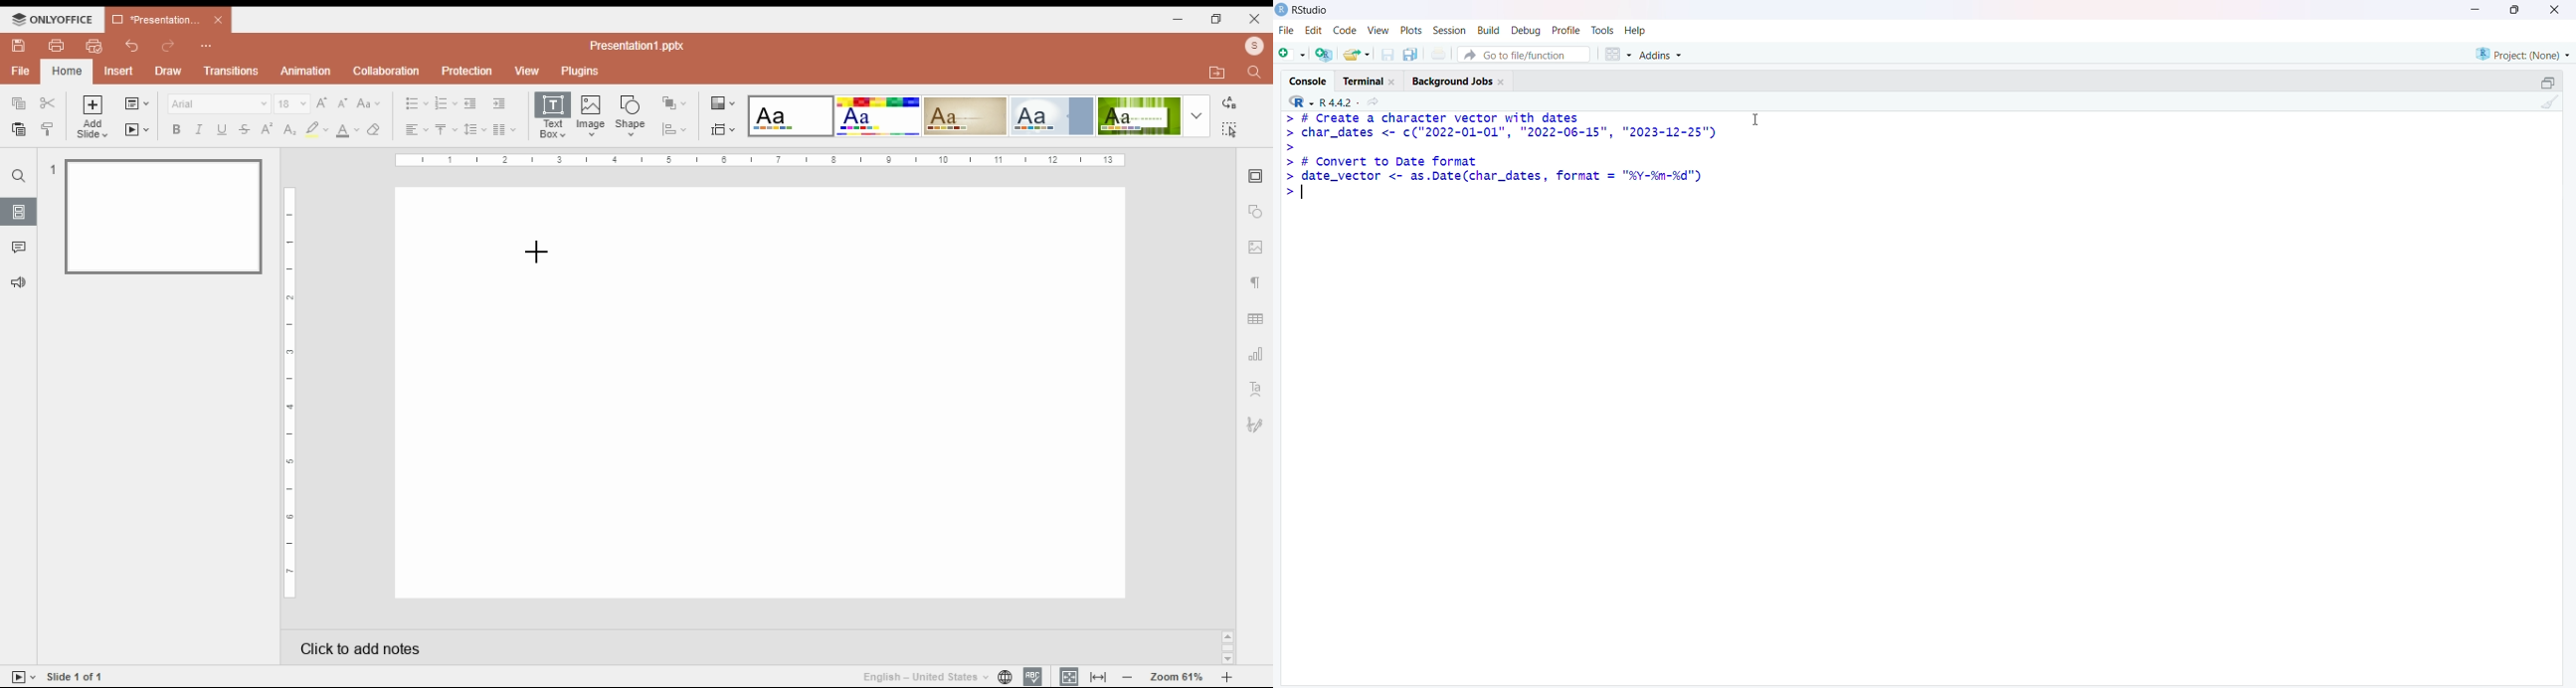  Describe the element at coordinates (134, 47) in the screenshot. I see `undo` at that location.